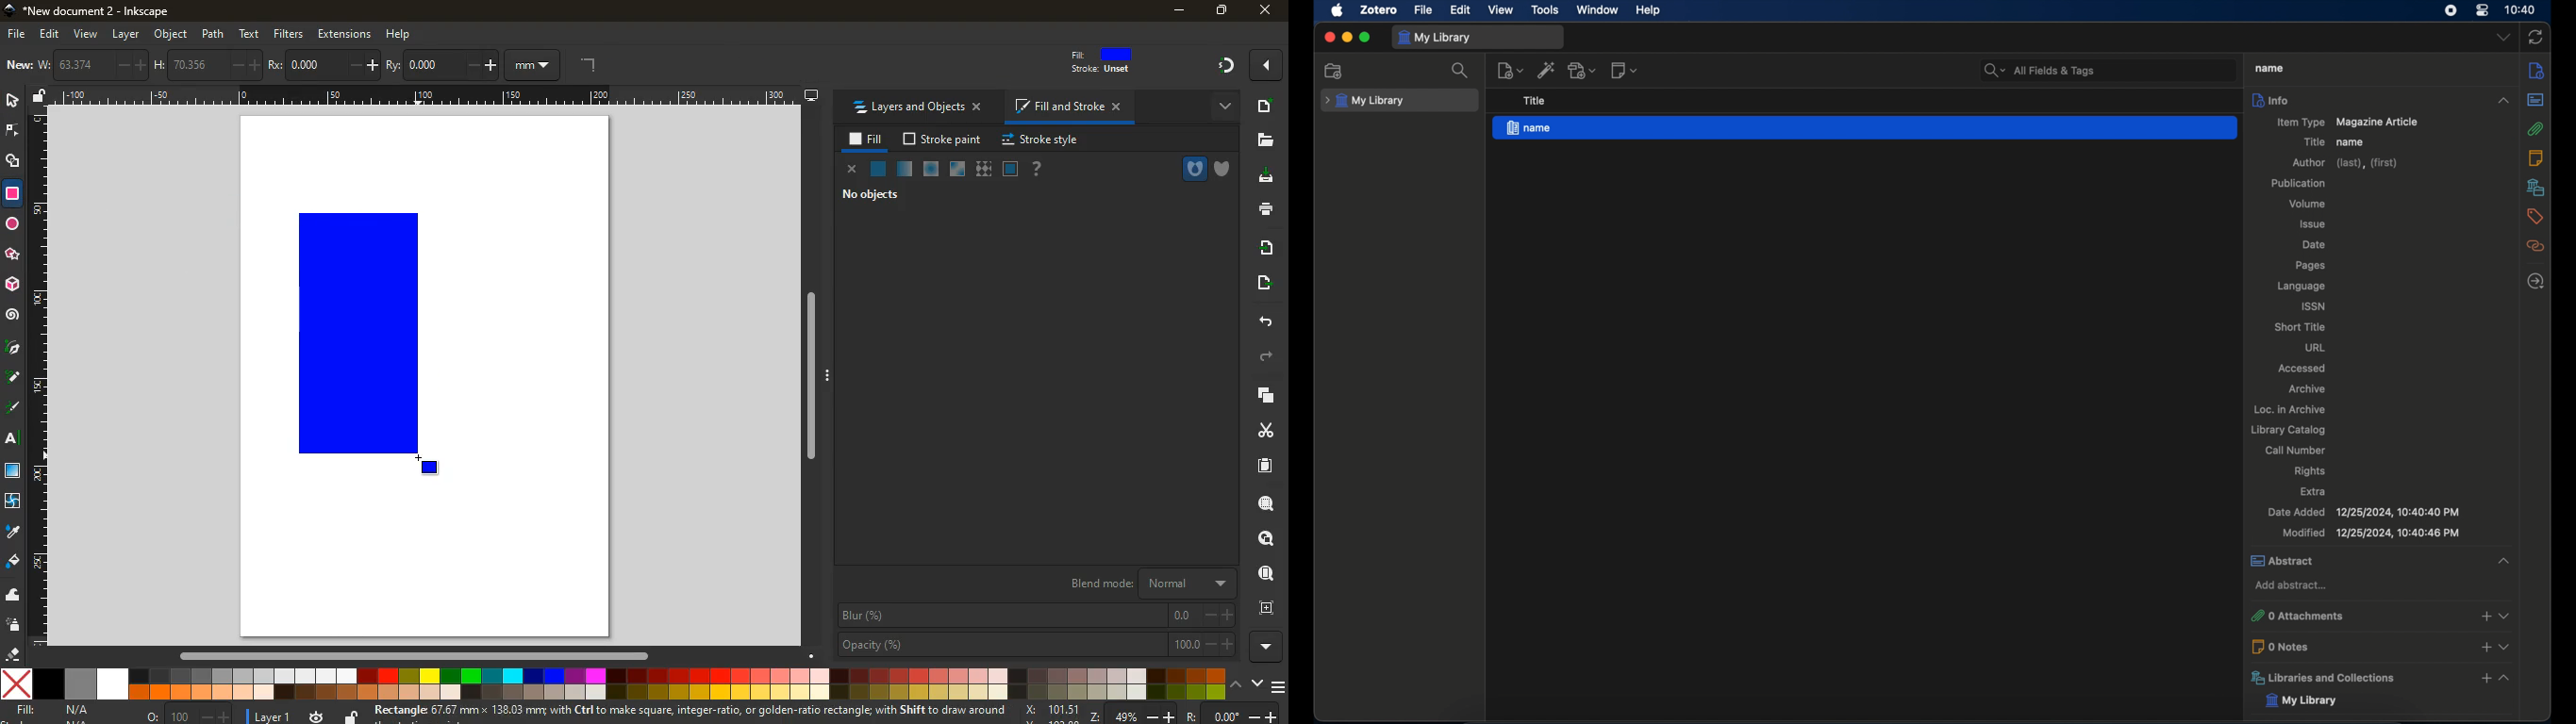  I want to click on angle, so click(593, 66).